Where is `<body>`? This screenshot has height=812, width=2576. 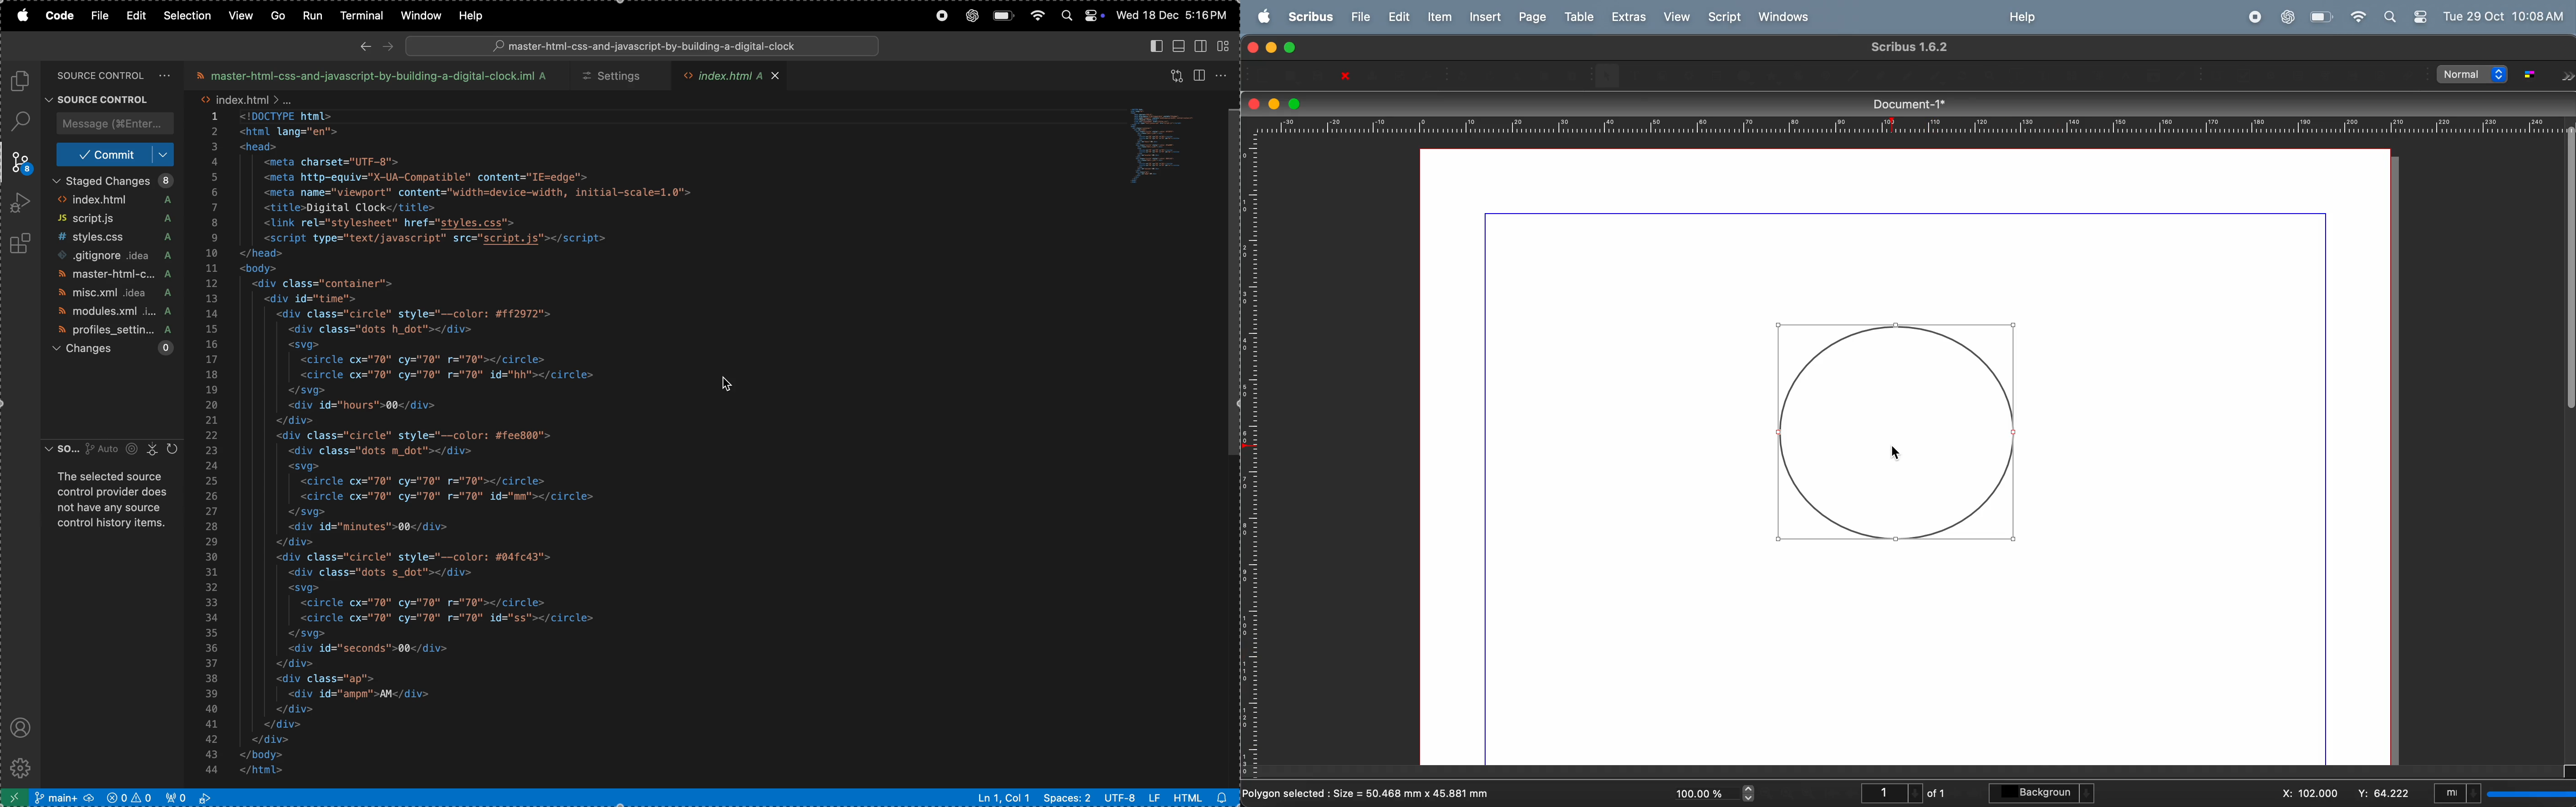
<body> is located at coordinates (262, 269).